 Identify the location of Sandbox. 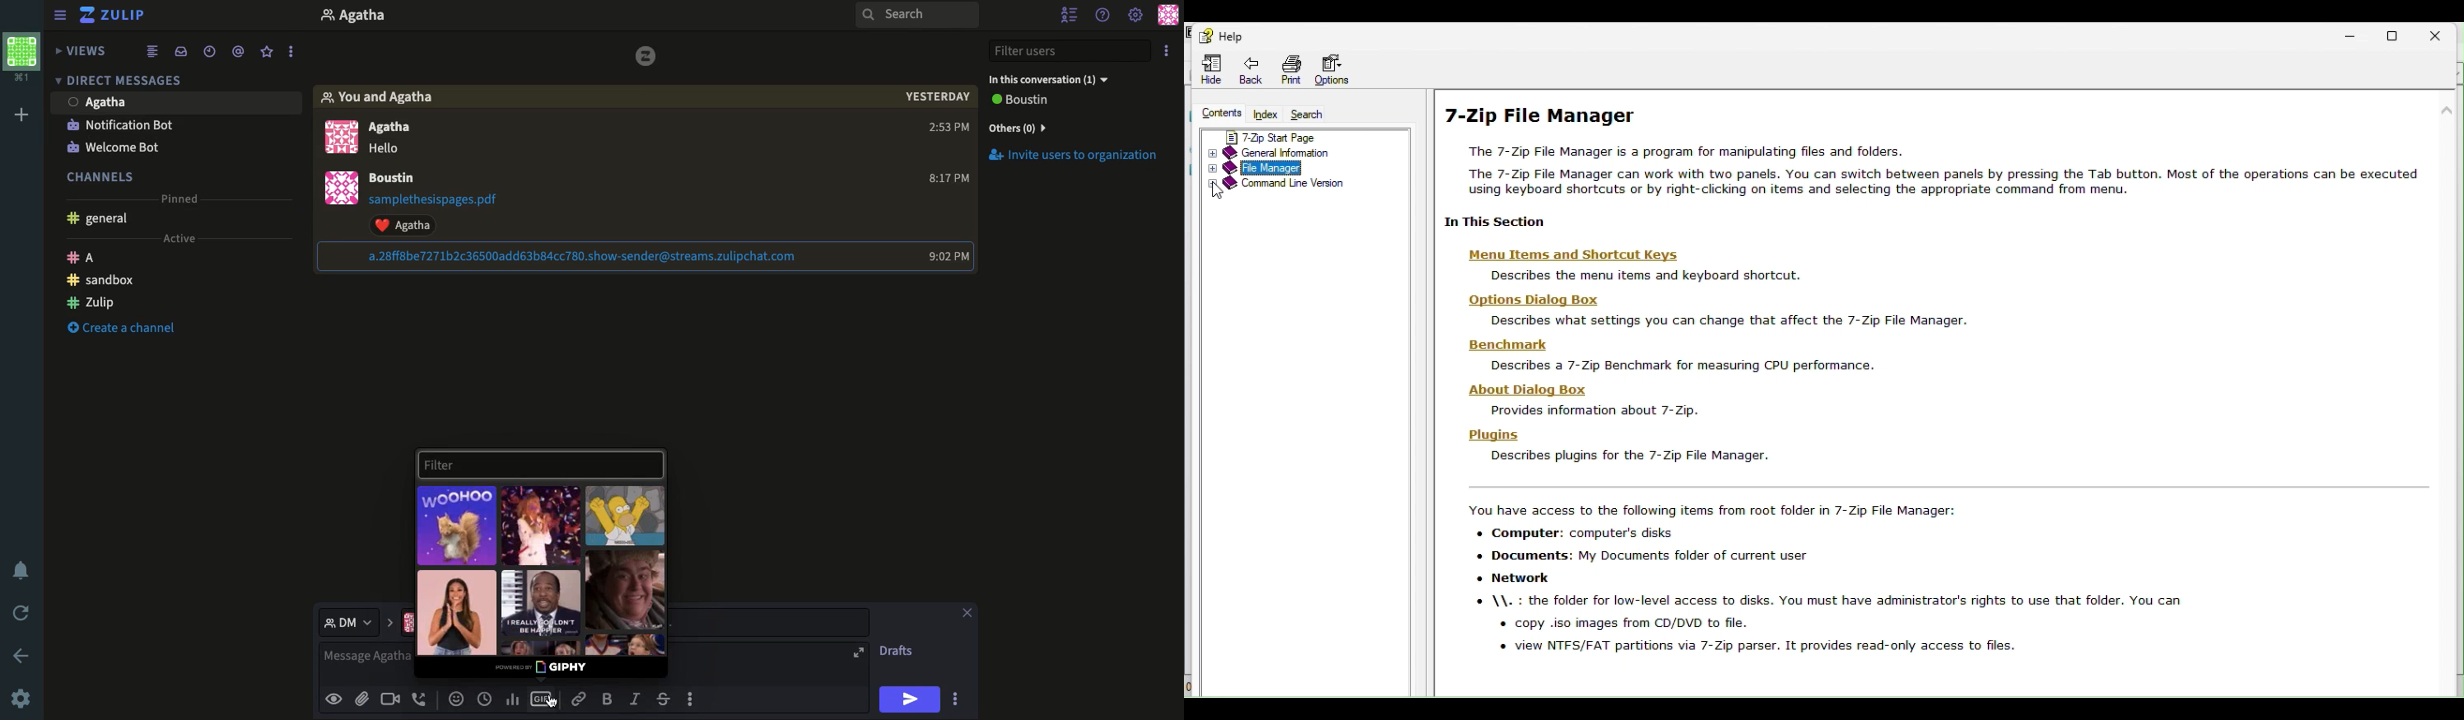
(98, 283).